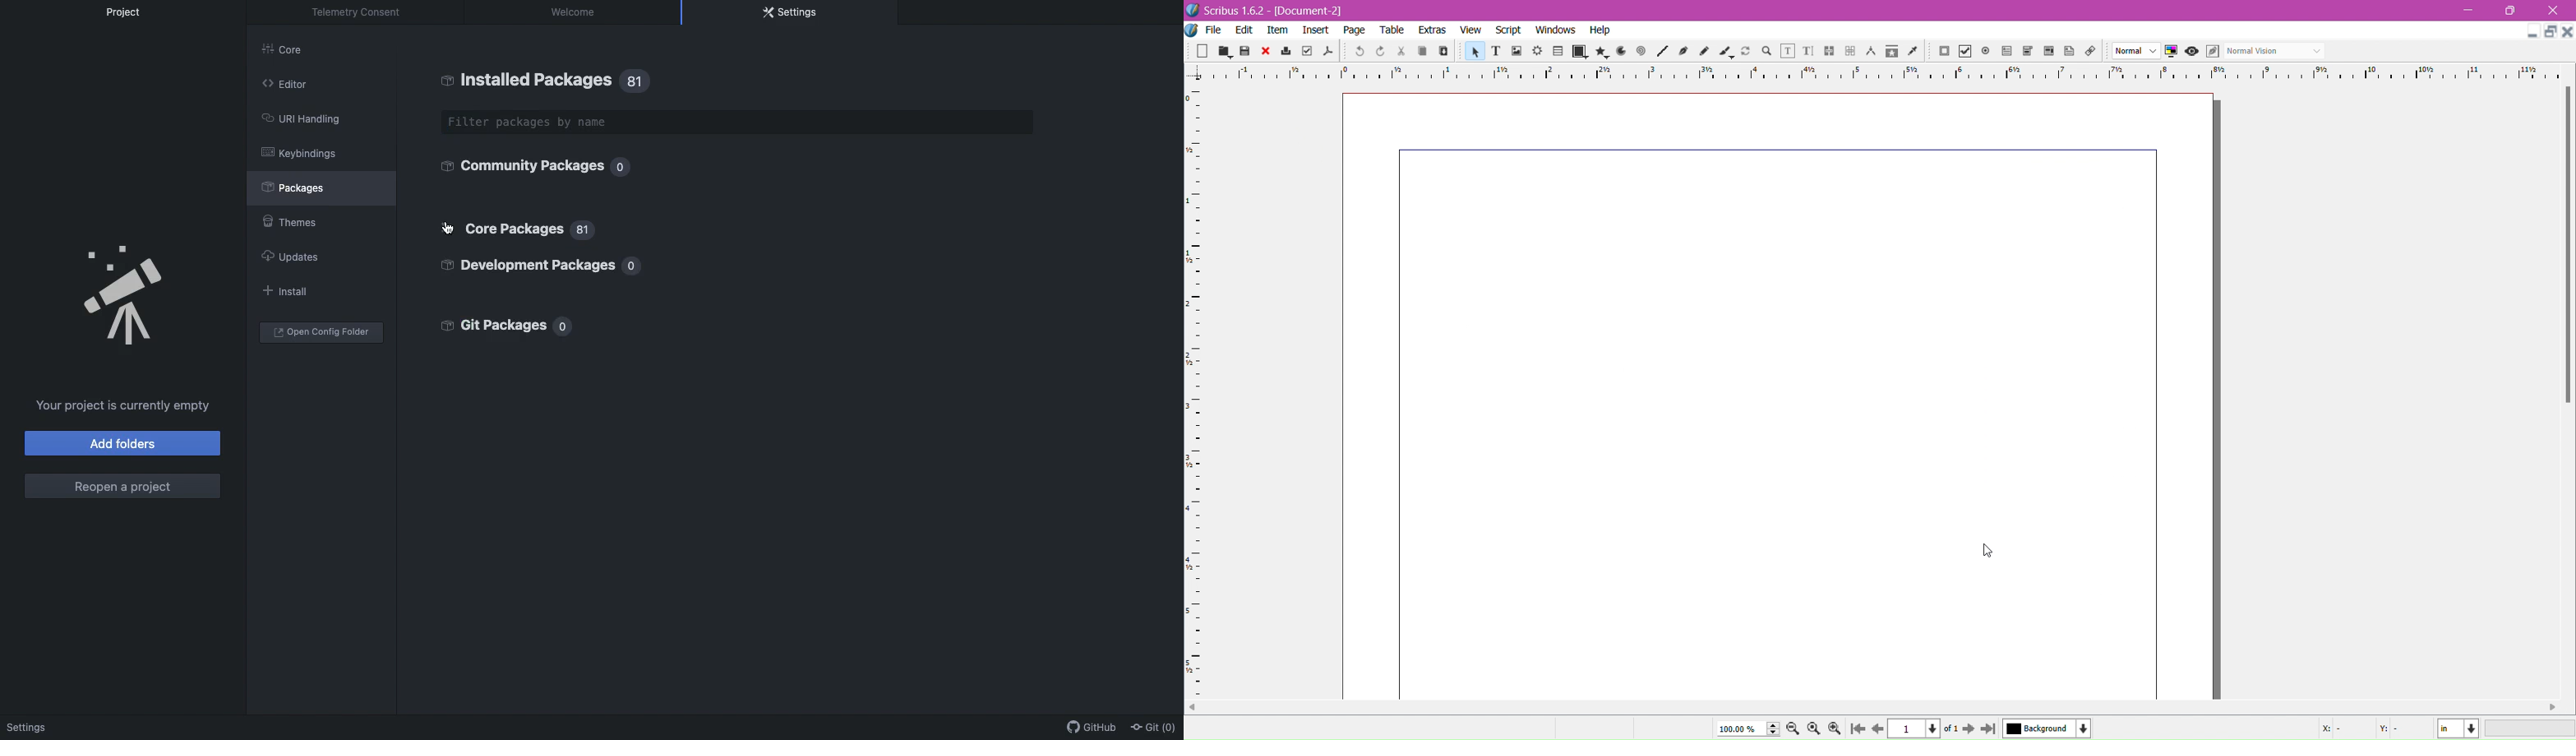  What do you see at coordinates (1878, 731) in the screenshot?
I see `previous` at bounding box center [1878, 731].